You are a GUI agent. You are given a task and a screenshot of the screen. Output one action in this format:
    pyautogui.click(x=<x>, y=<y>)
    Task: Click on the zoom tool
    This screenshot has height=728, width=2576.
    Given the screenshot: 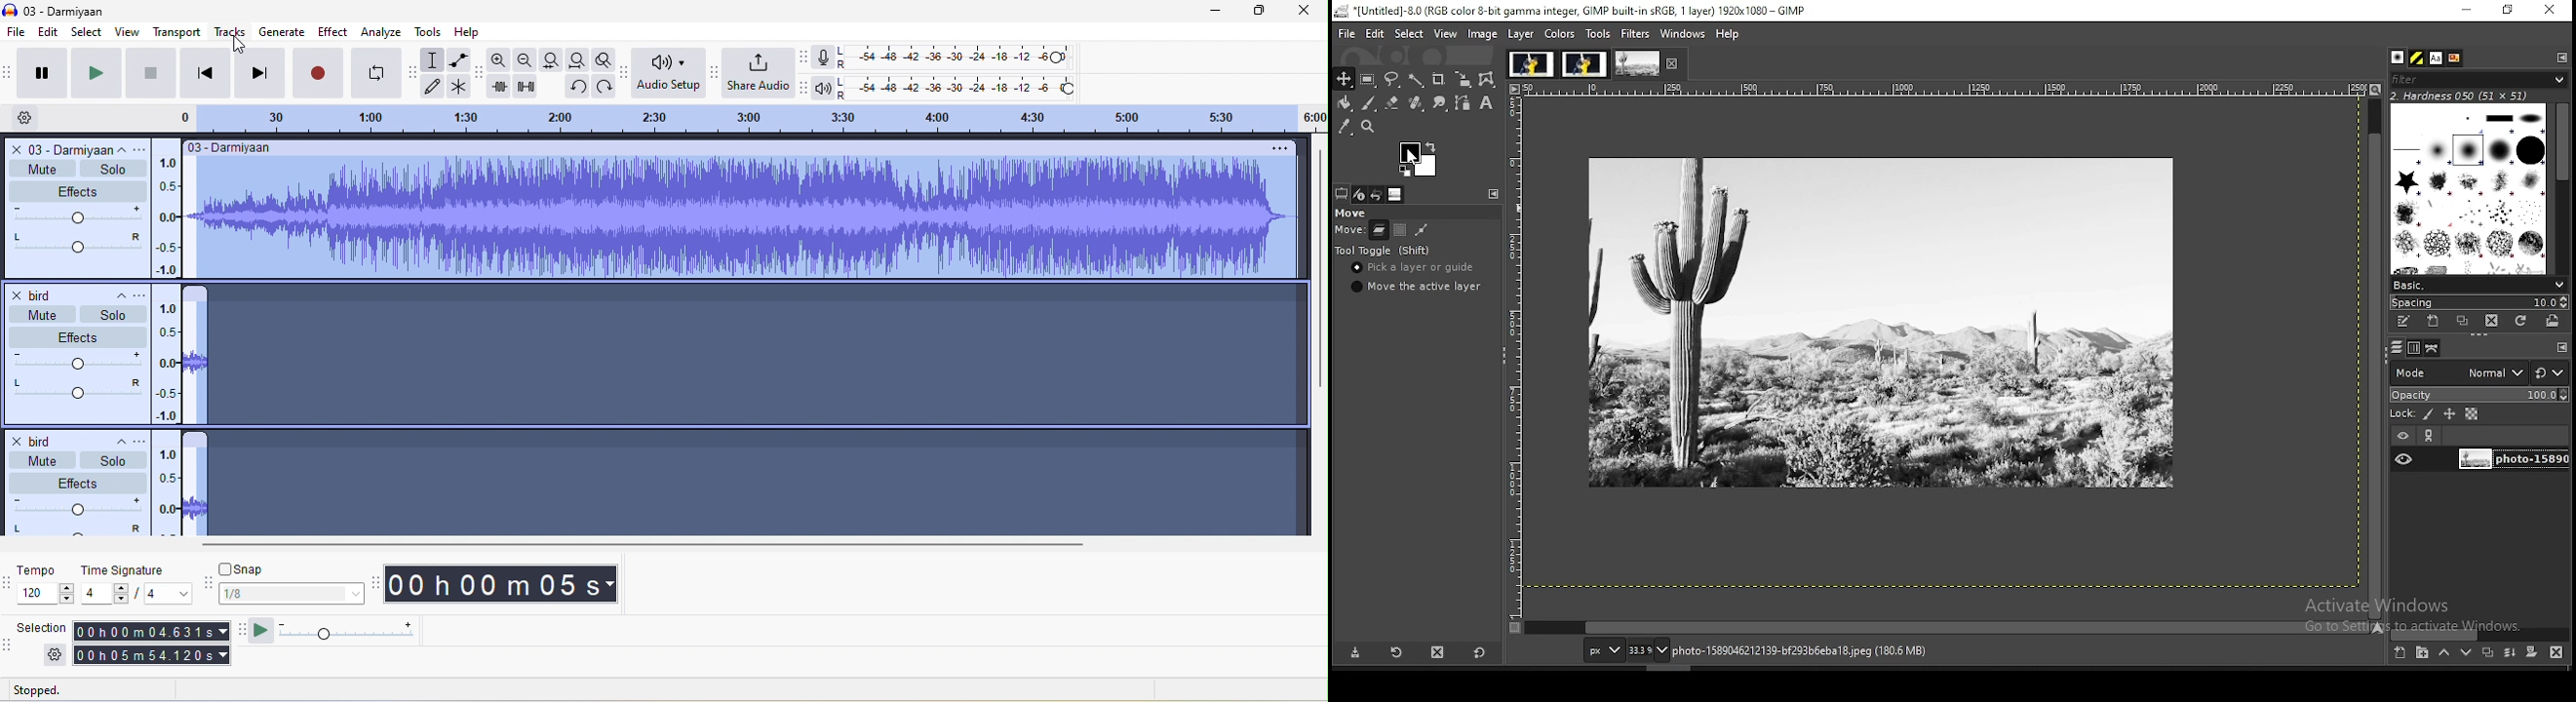 What is the action you would take?
    pyautogui.click(x=1367, y=127)
    